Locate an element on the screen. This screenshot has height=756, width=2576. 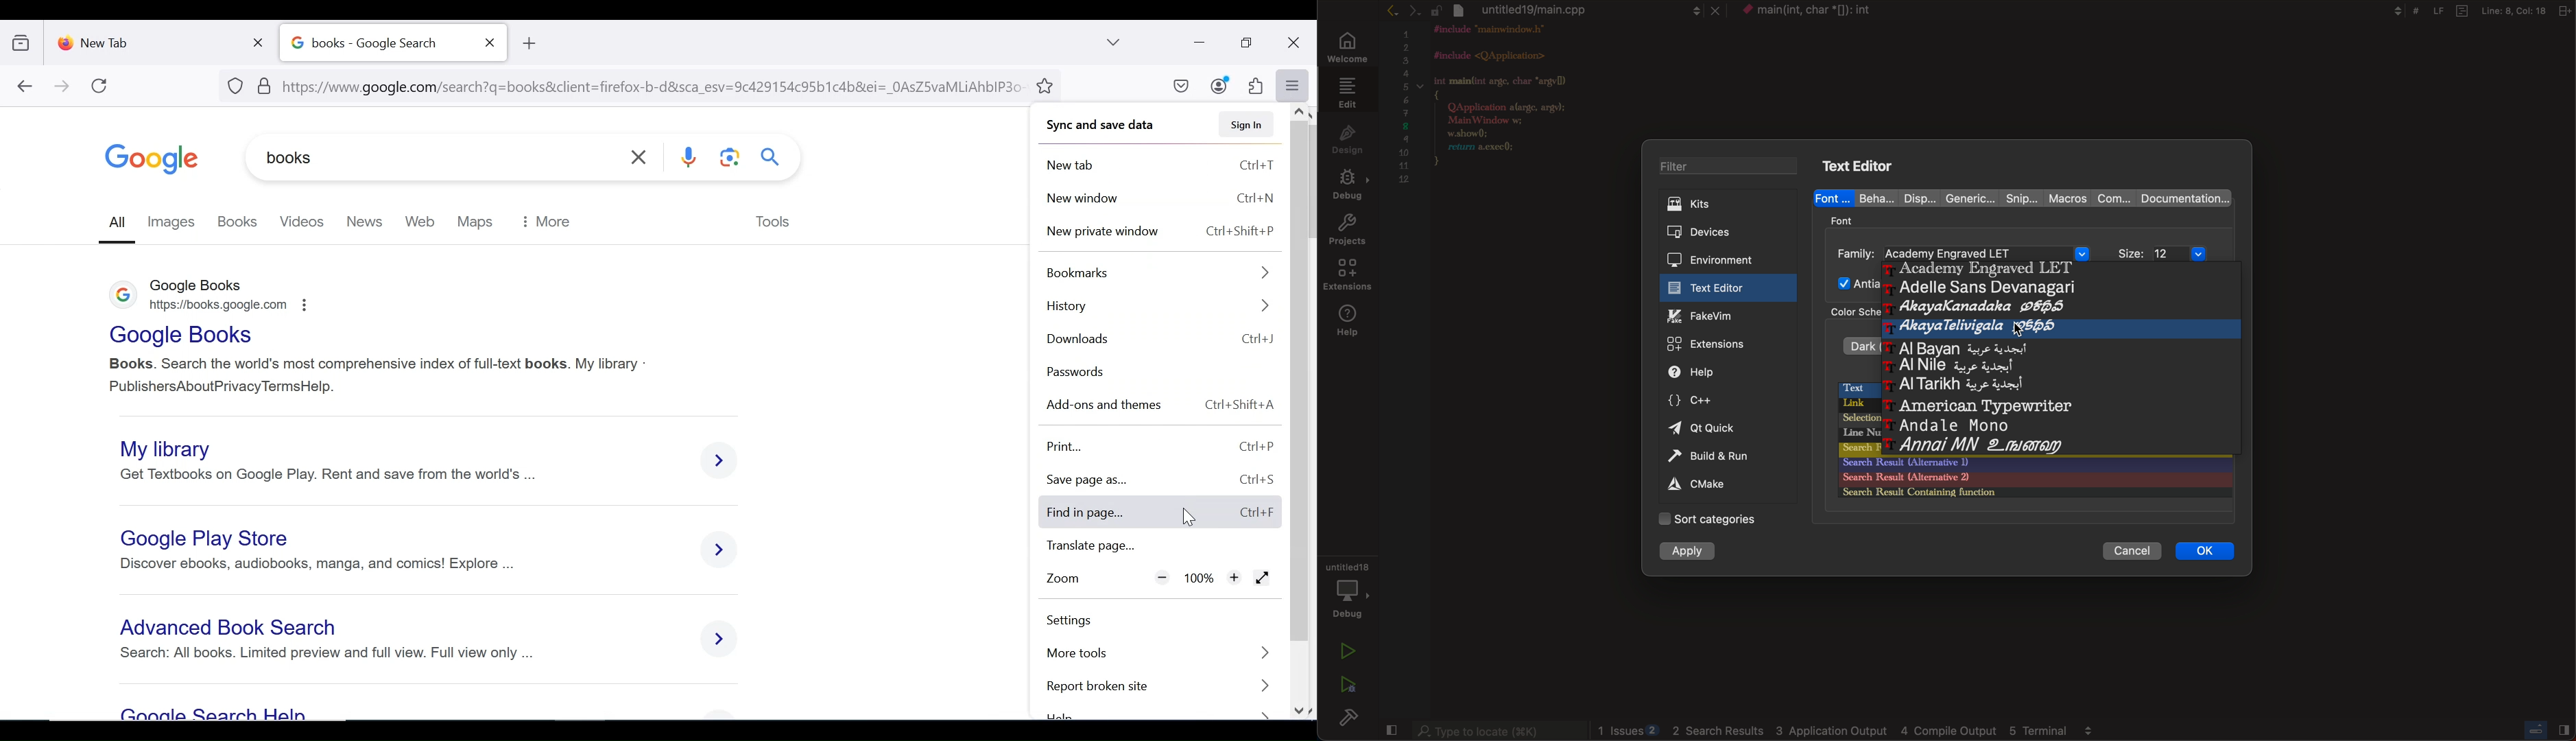
debug is located at coordinates (1347, 187).